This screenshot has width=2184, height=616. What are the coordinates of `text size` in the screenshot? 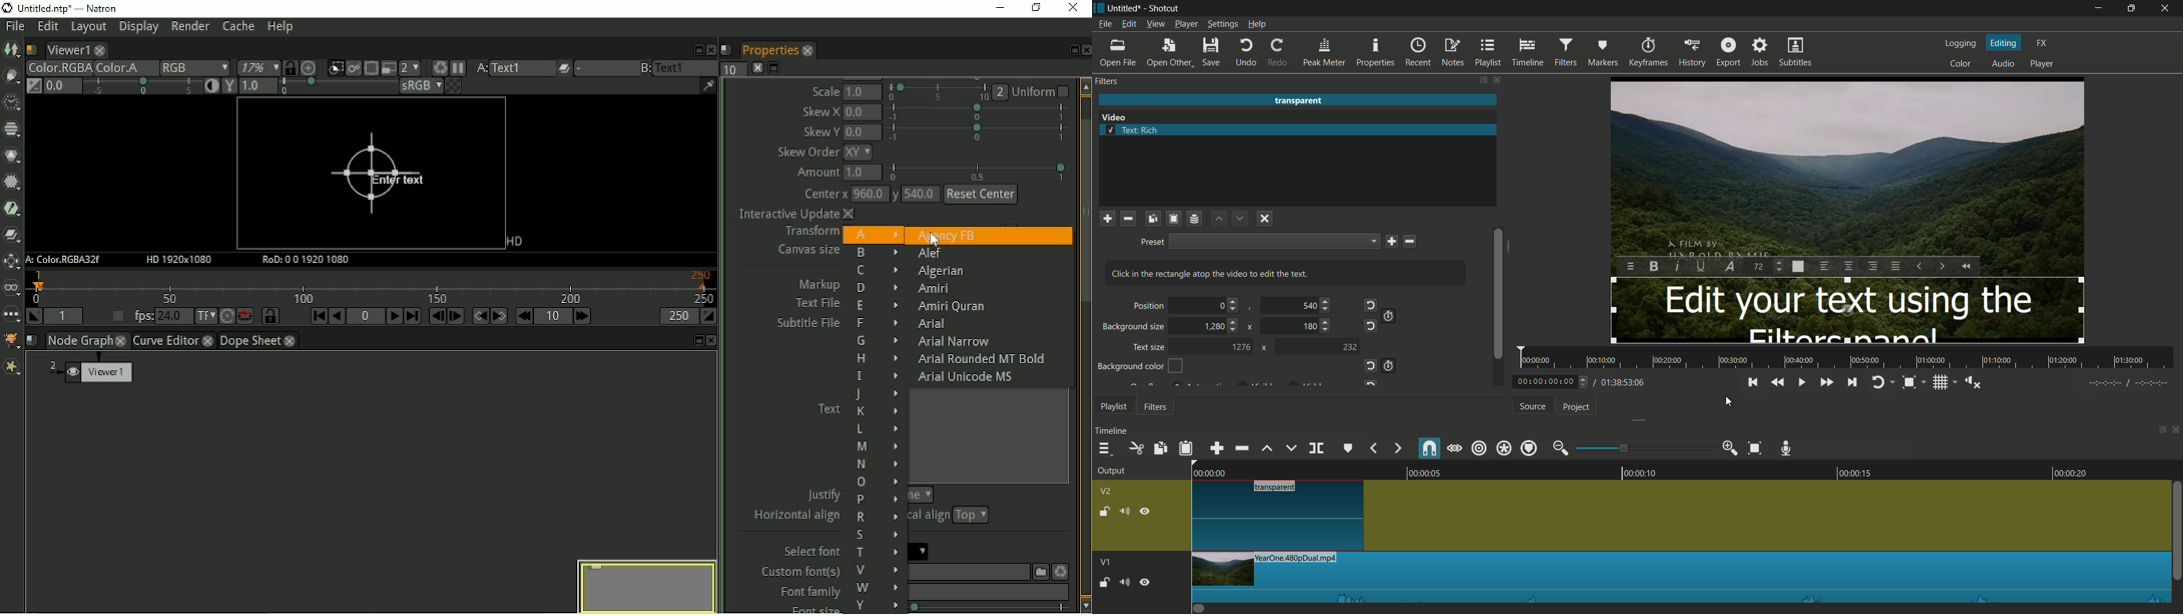 It's located at (1148, 346).